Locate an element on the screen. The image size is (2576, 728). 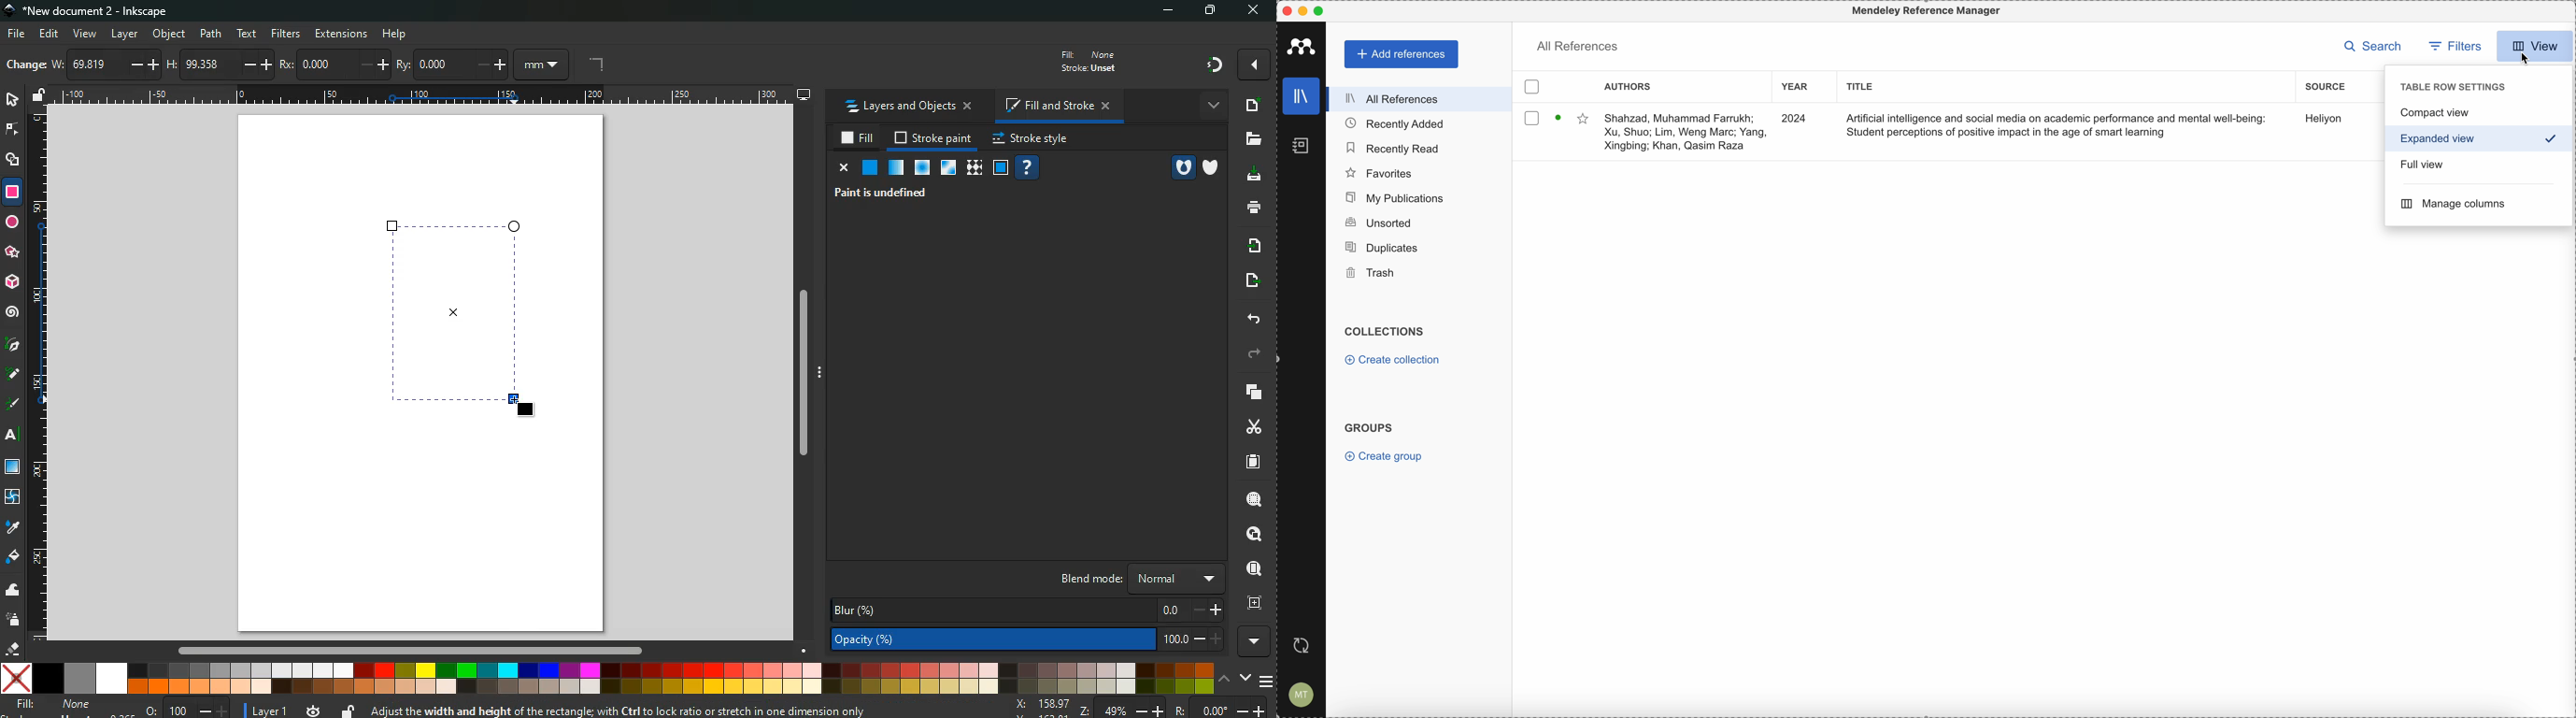
star polygon is located at coordinates (12, 251).